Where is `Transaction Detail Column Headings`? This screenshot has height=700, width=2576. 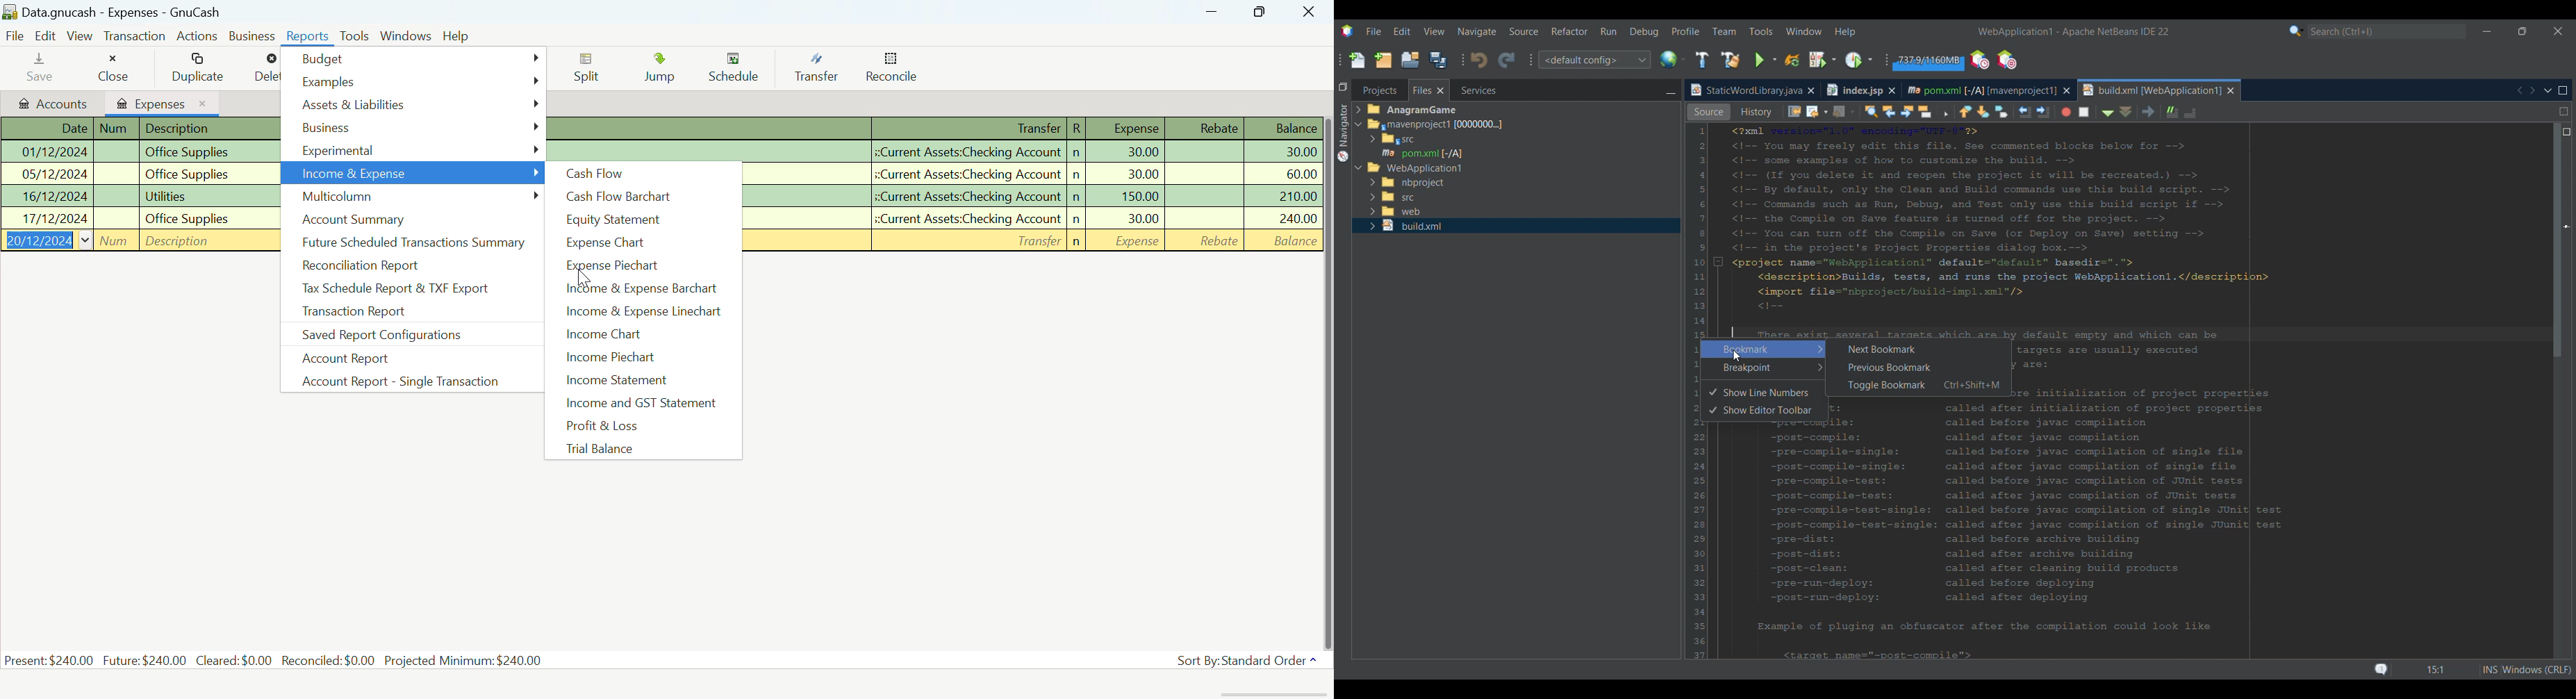 Transaction Detail Column Headings is located at coordinates (937, 128).